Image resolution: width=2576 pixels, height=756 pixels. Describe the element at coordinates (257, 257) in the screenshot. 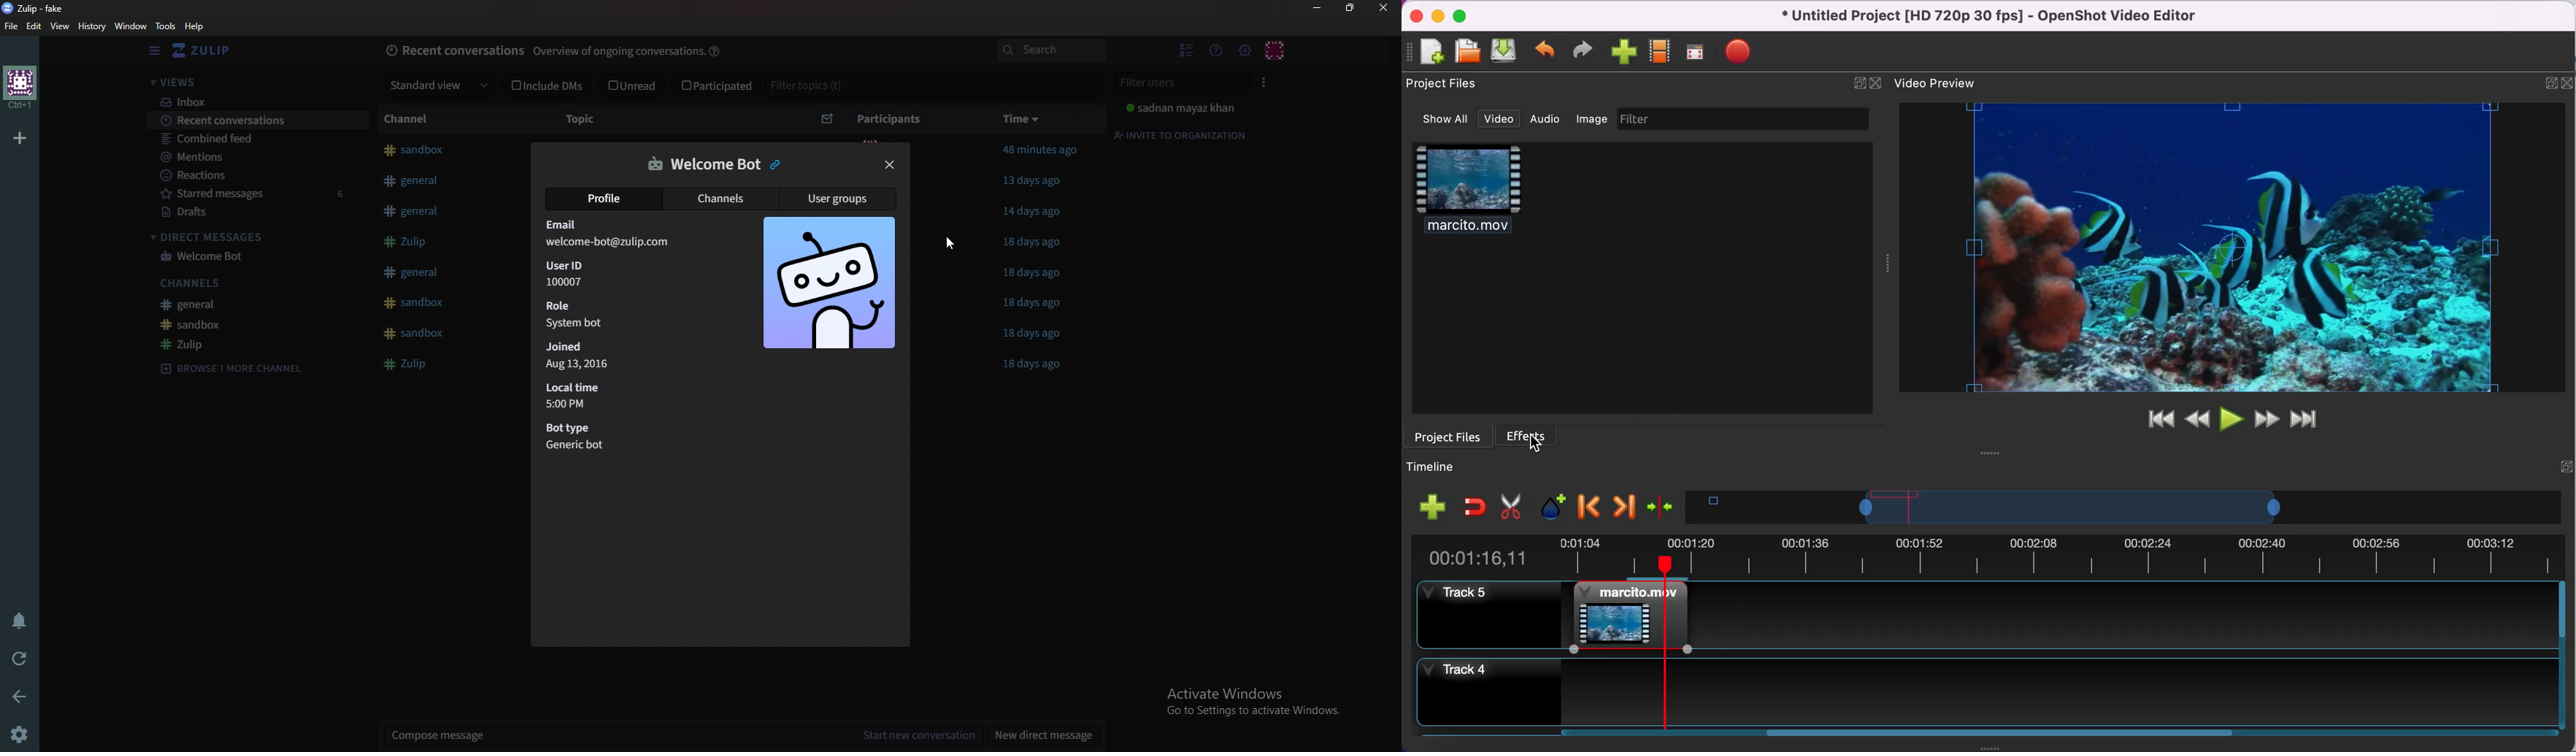

I see `welcome bot` at that location.